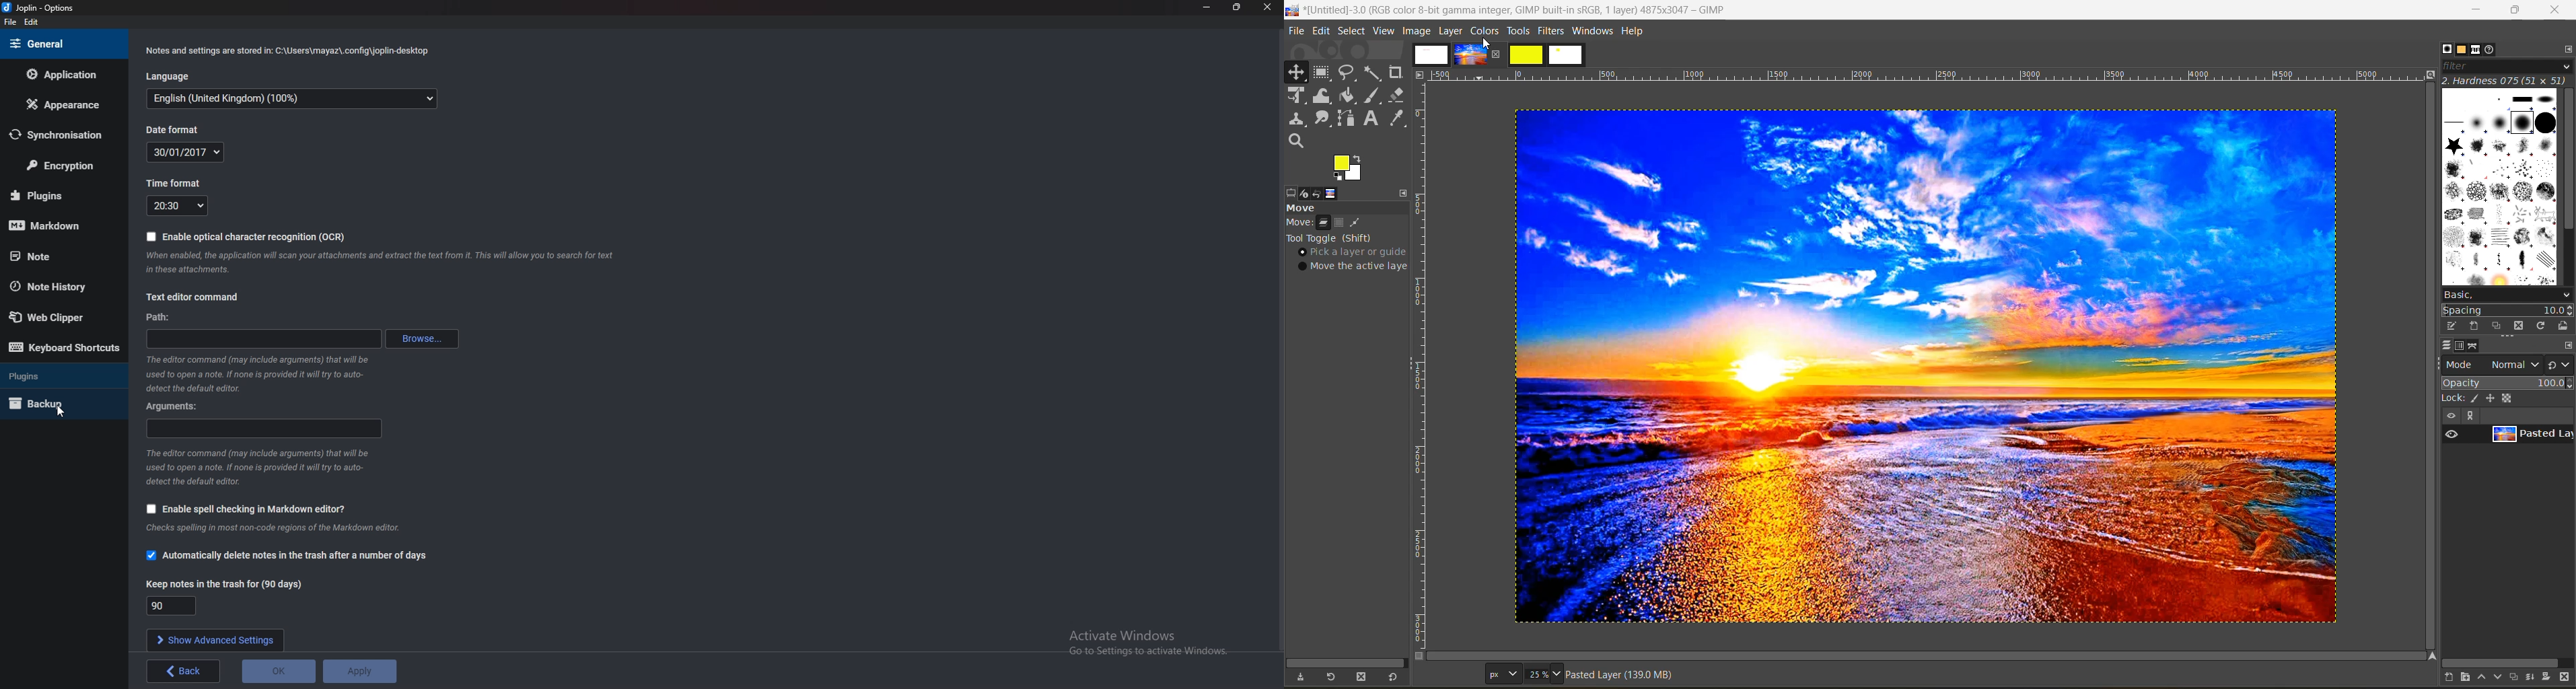 The width and height of the screenshot is (2576, 700). What do you see at coordinates (2565, 326) in the screenshot?
I see `open brush as image` at bounding box center [2565, 326].